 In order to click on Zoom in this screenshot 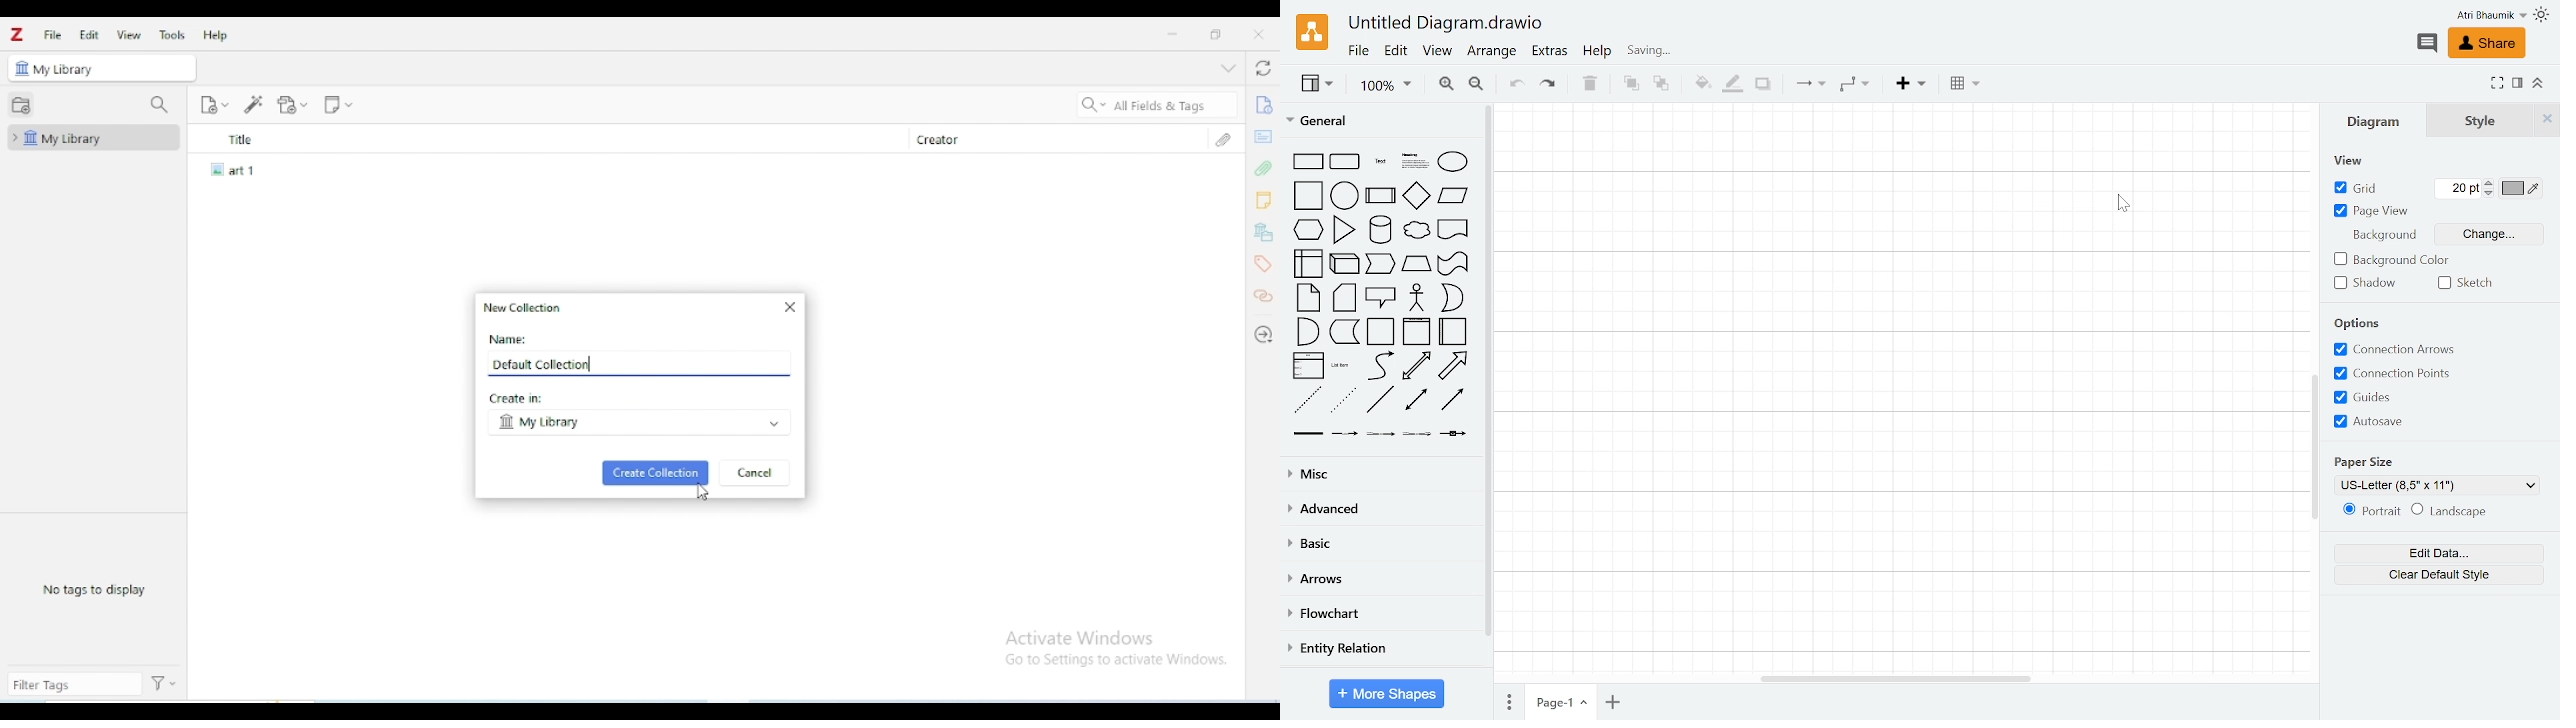, I will do `click(1385, 86)`.